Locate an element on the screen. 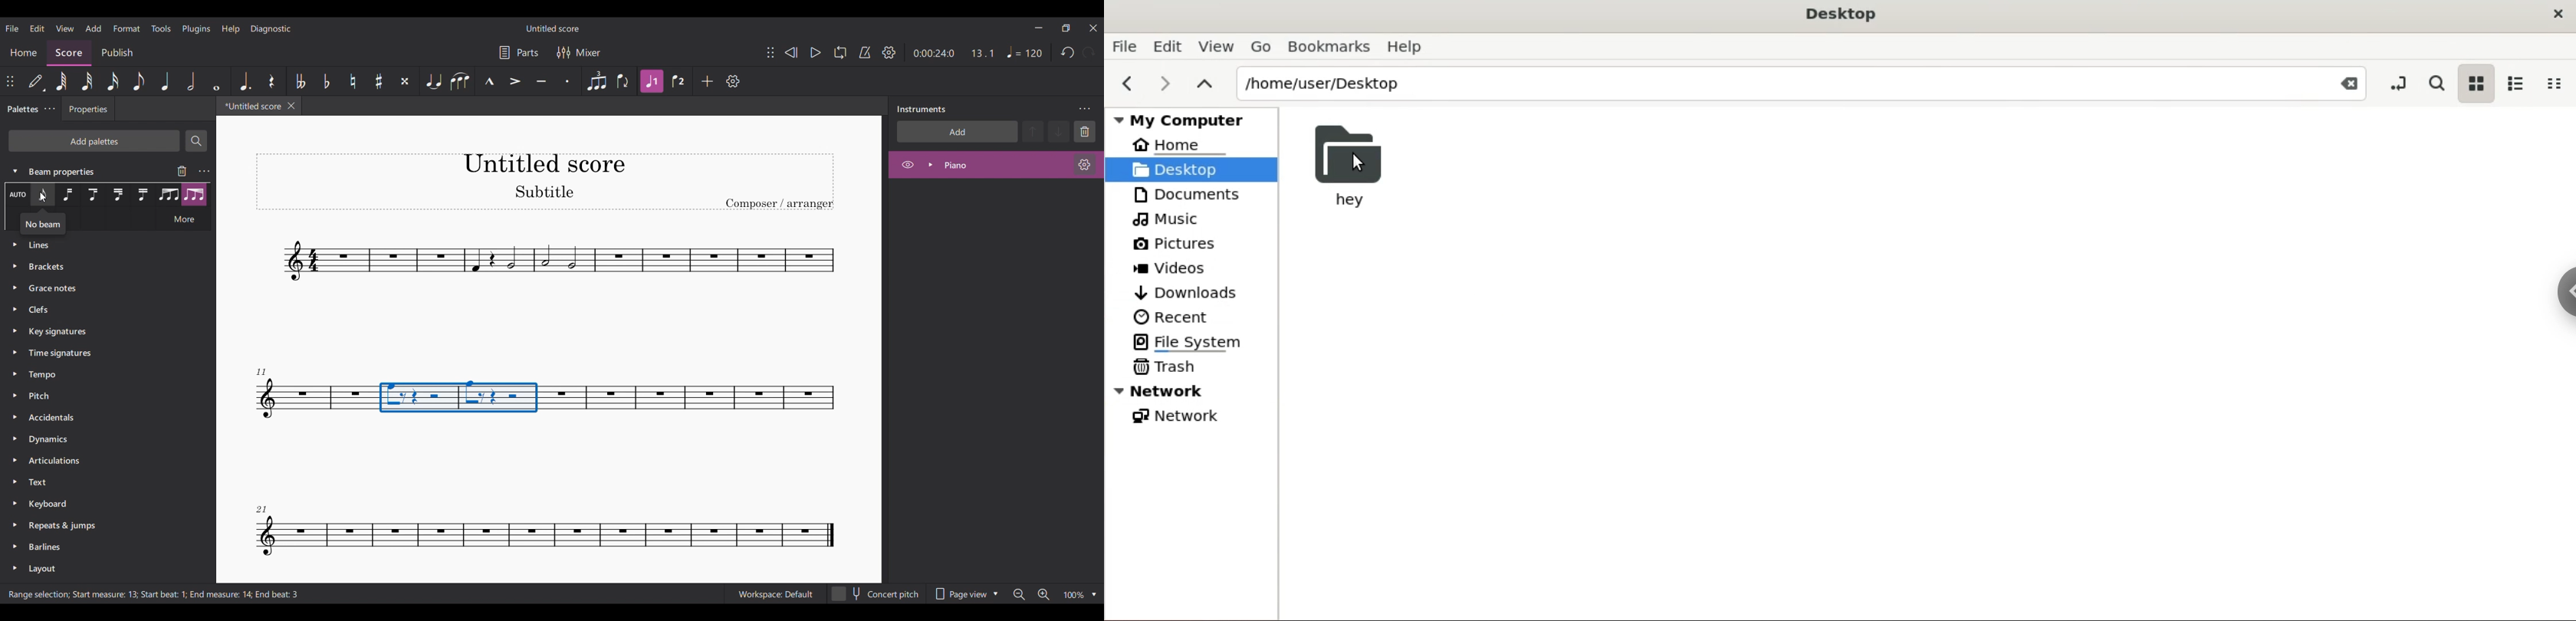 This screenshot has width=2576, height=644. Play is located at coordinates (815, 52).